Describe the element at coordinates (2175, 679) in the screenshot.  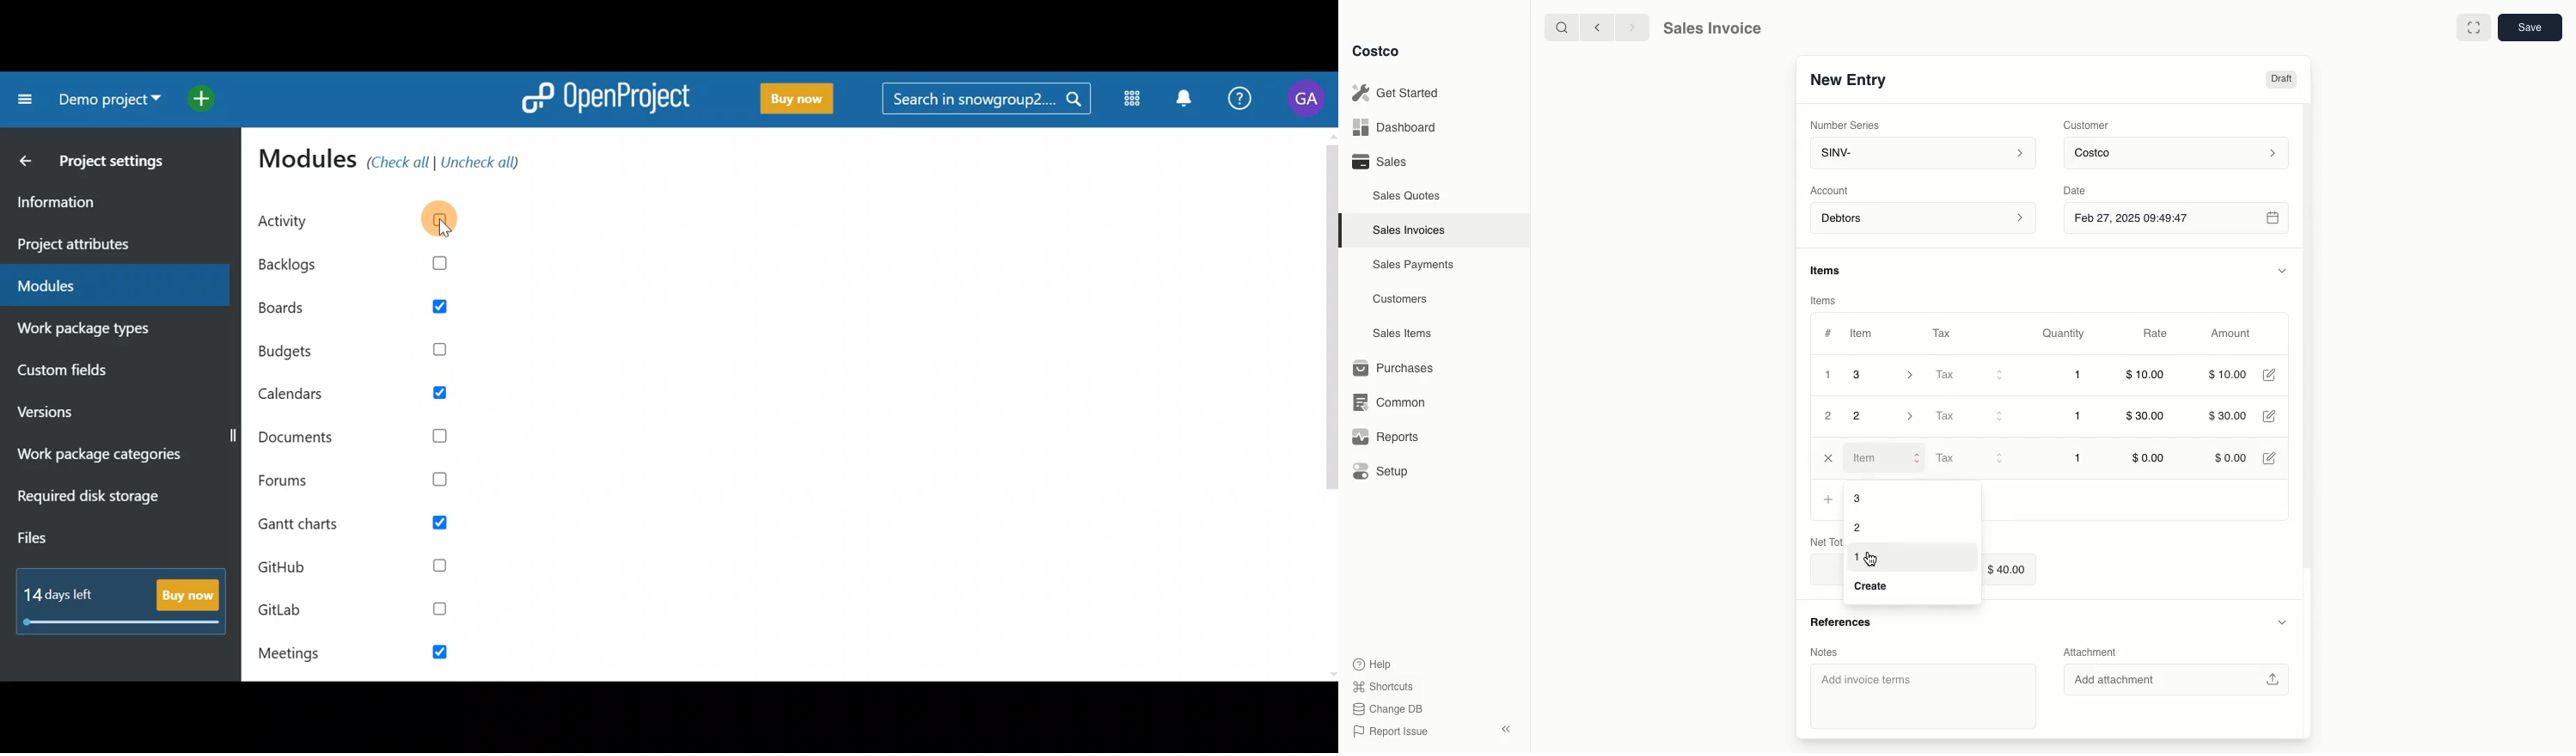
I see `Add attachment` at that location.